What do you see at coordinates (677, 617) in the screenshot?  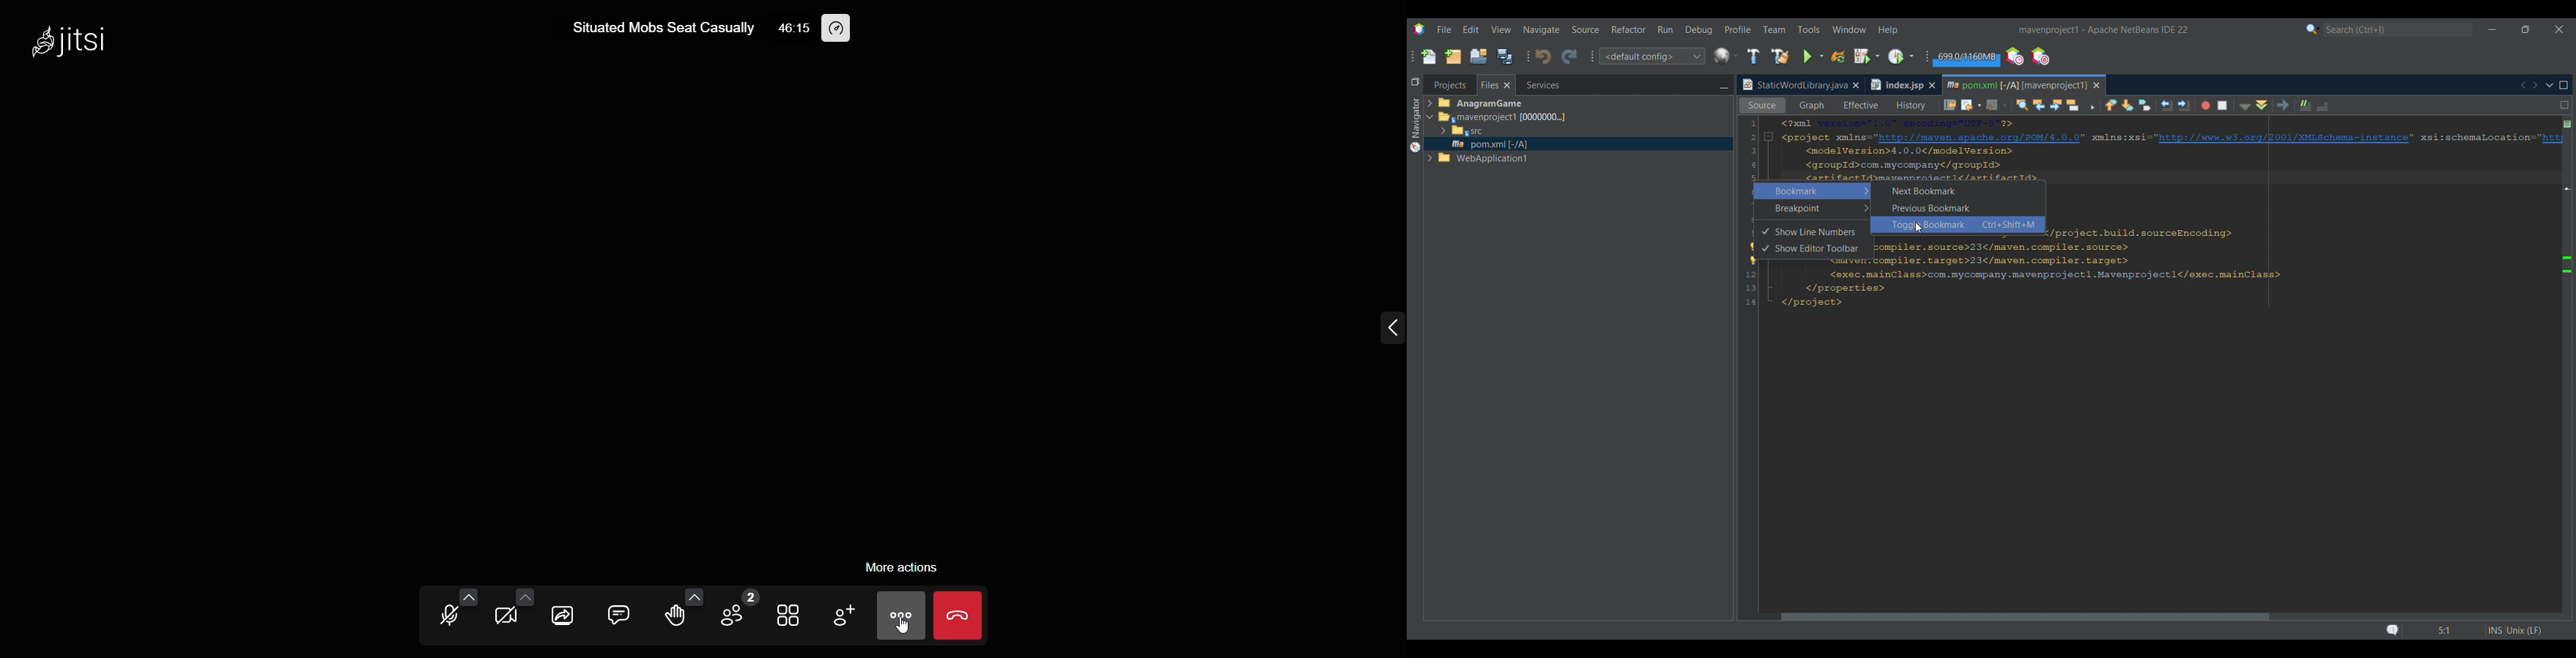 I see `raise hand` at bounding box center [677, 617].